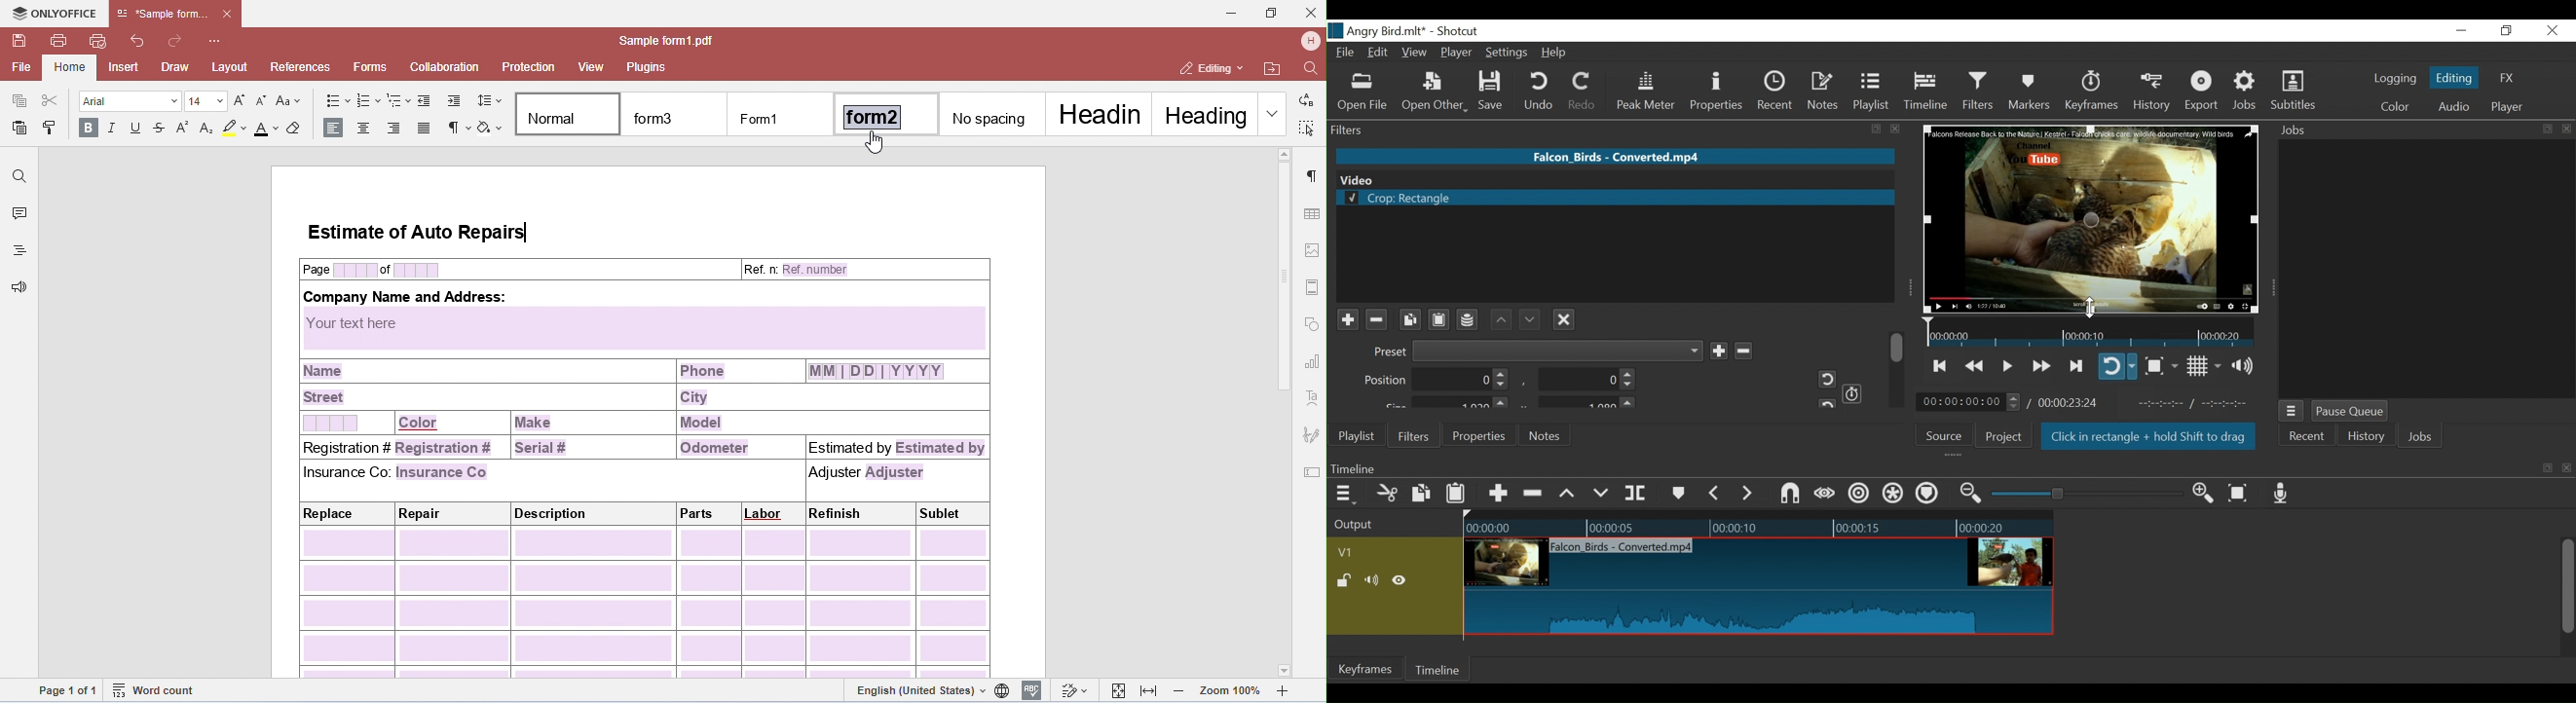 Image resolution: width=2576 pixels, height=728 pixels. What do you see at coordinates (1976, 366) in the screenshot?
I see `Play backward quickly` at bounding box center [1976, 366].